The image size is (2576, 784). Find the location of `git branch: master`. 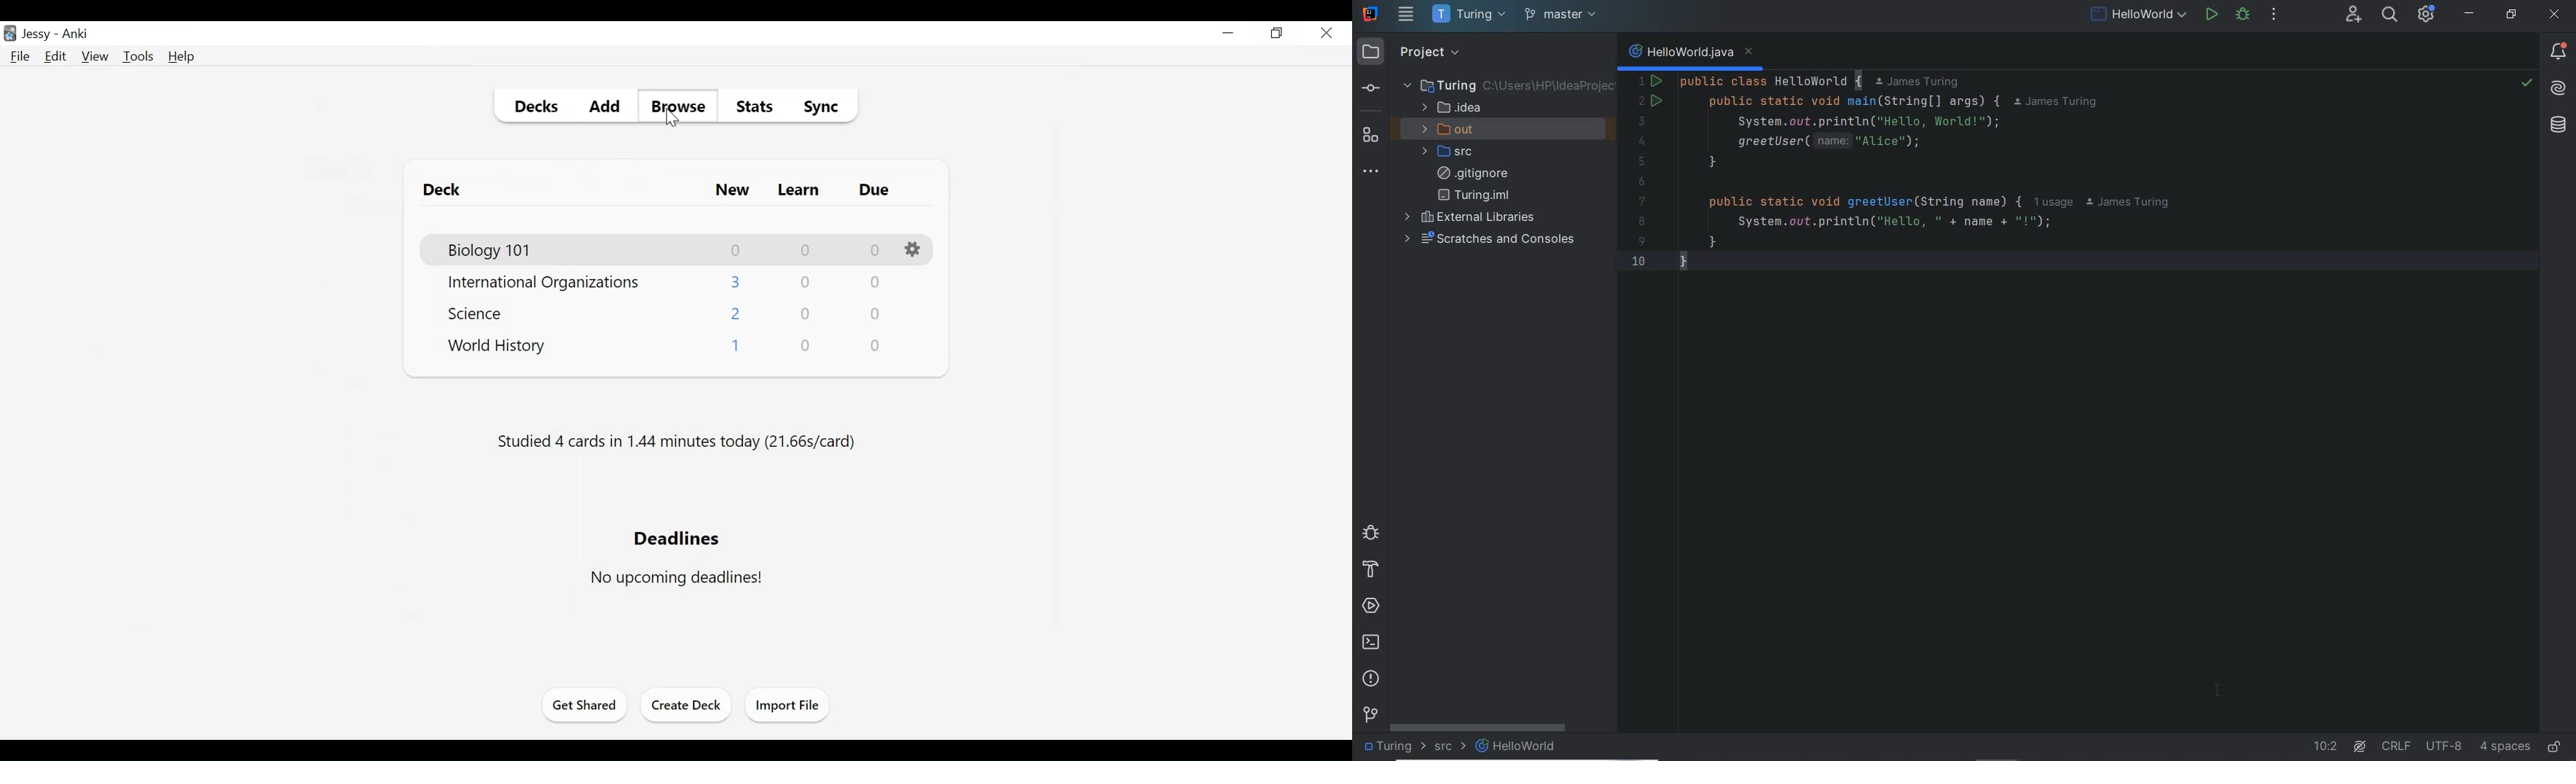

git branch: master is located at coordinates (1563, 15).